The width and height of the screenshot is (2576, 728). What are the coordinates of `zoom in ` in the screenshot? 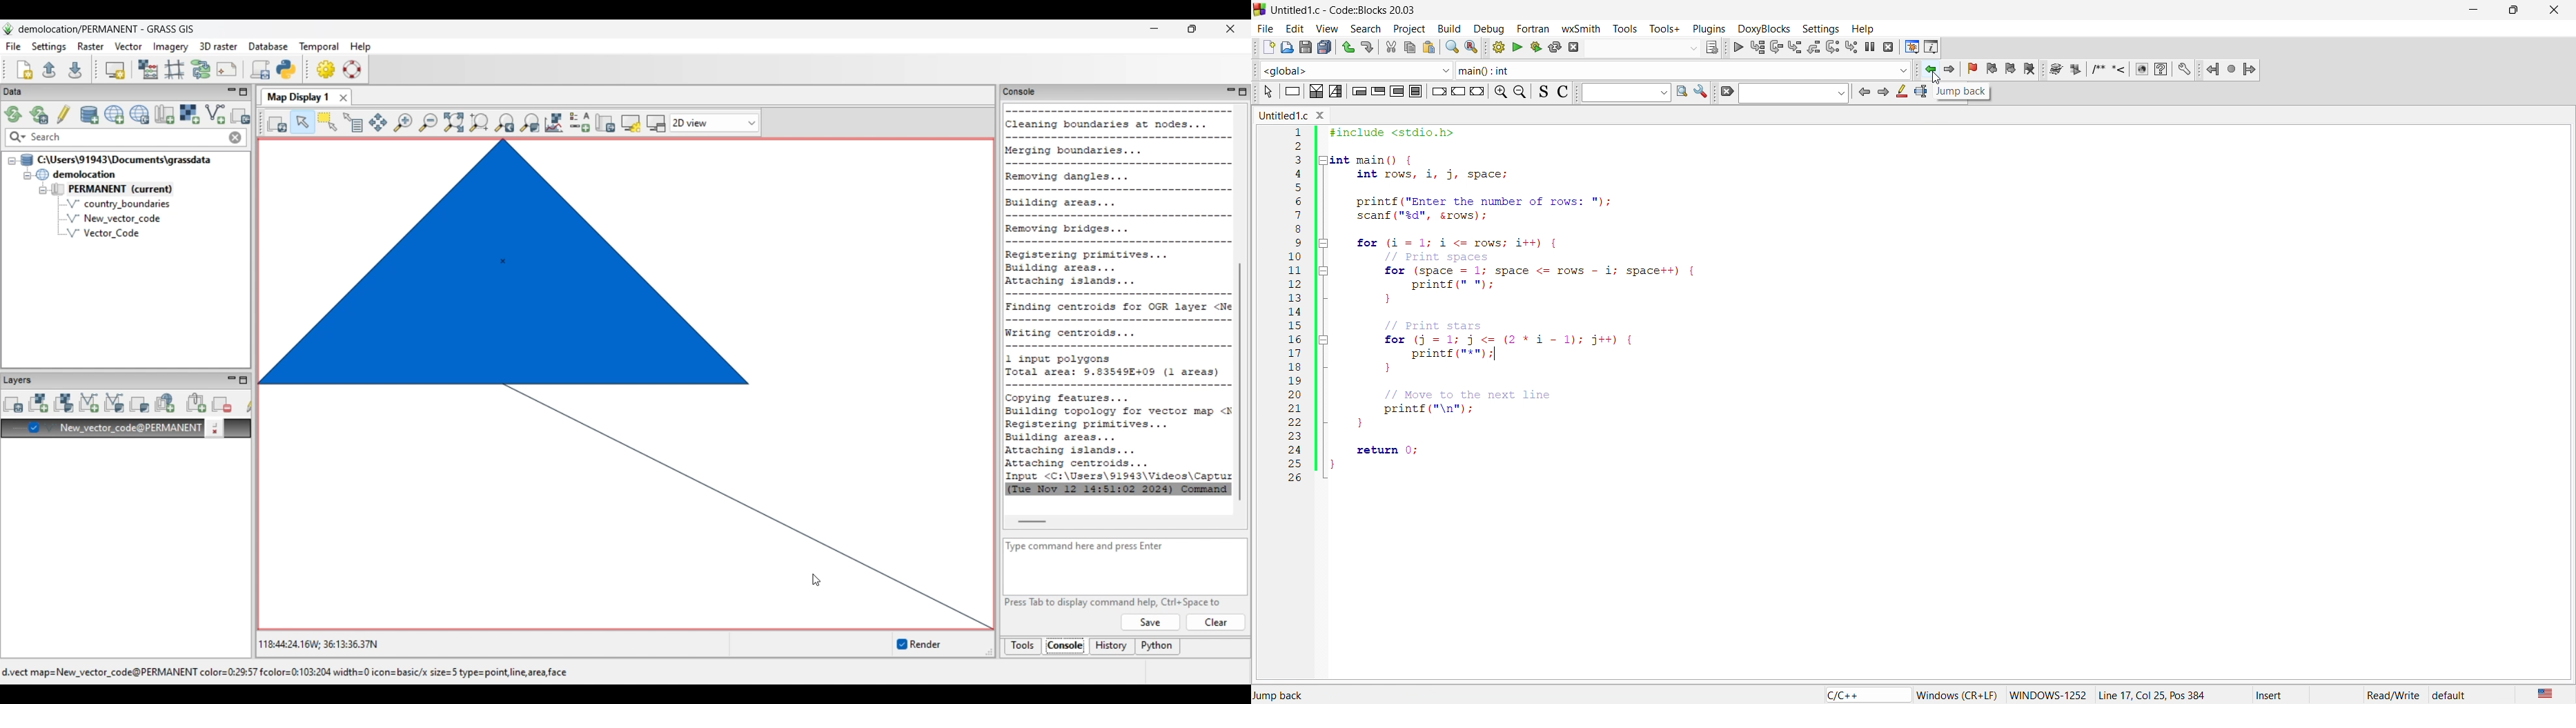 It's located at (1500, 92).